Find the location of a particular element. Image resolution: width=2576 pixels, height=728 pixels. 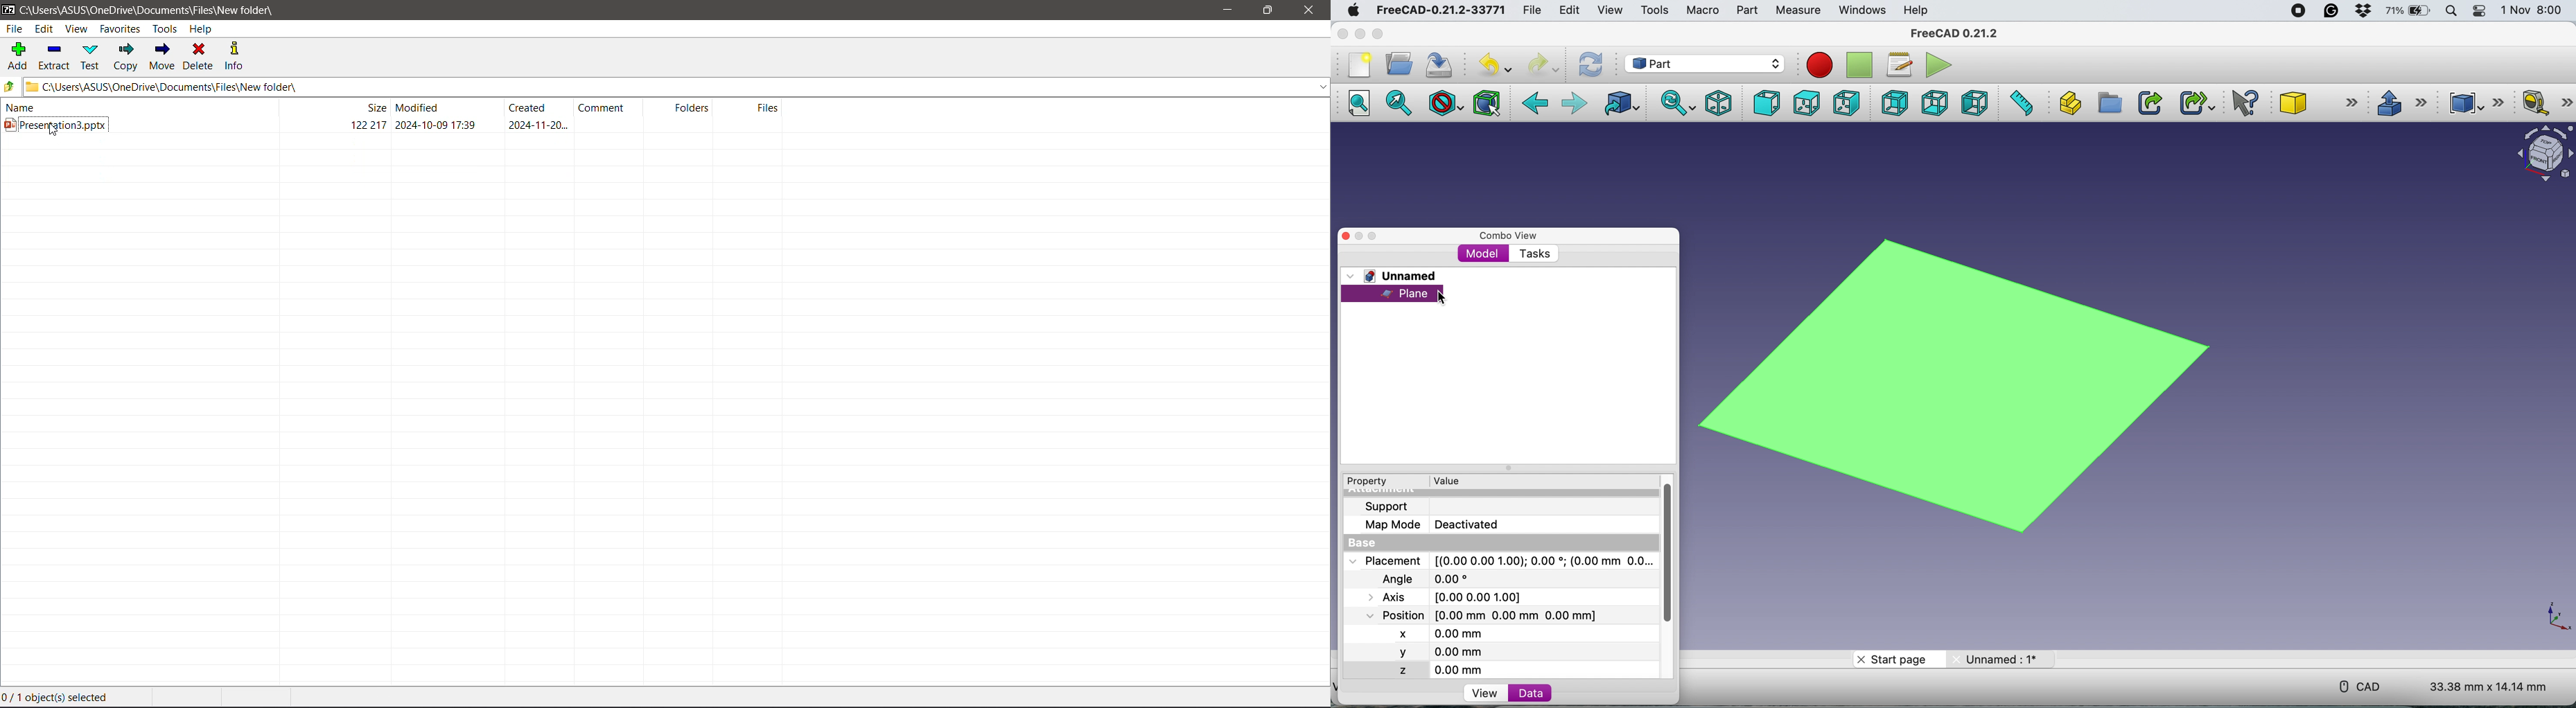

fit all is located at coordinates (1360, 104).